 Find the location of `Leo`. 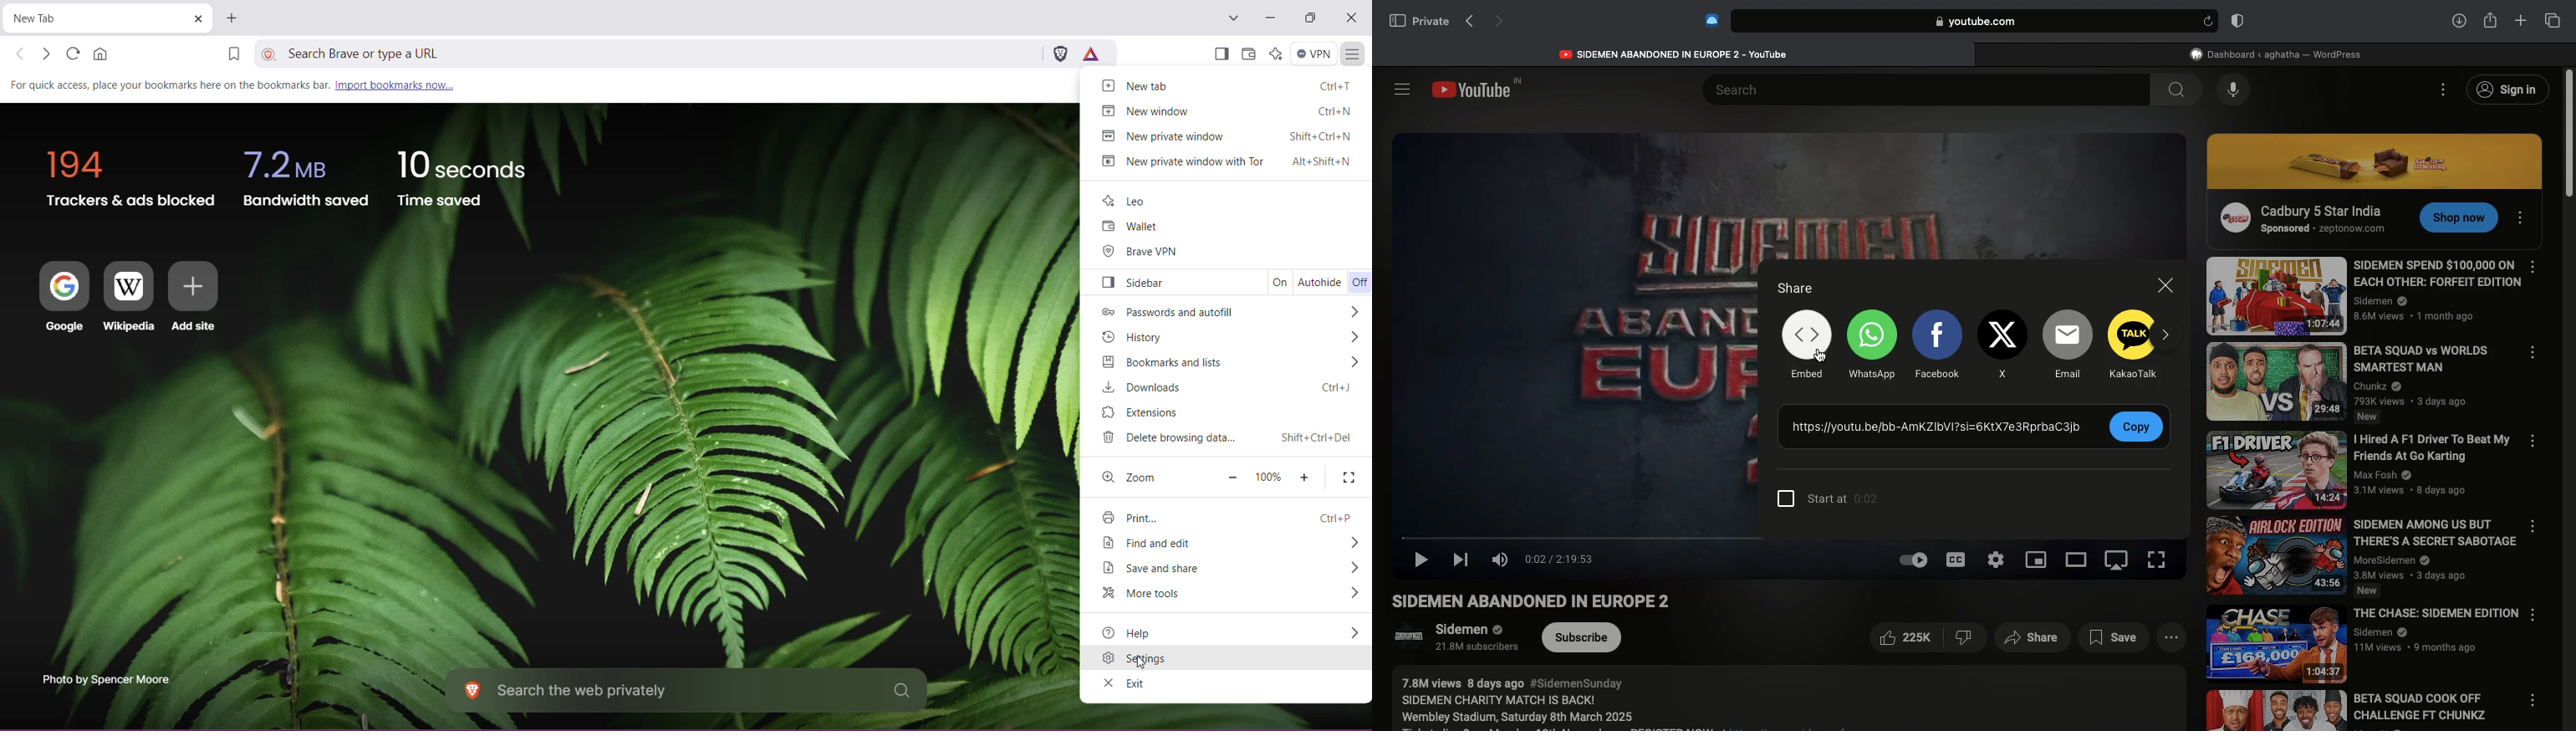

Leo is located at coordinates (1128, 200).